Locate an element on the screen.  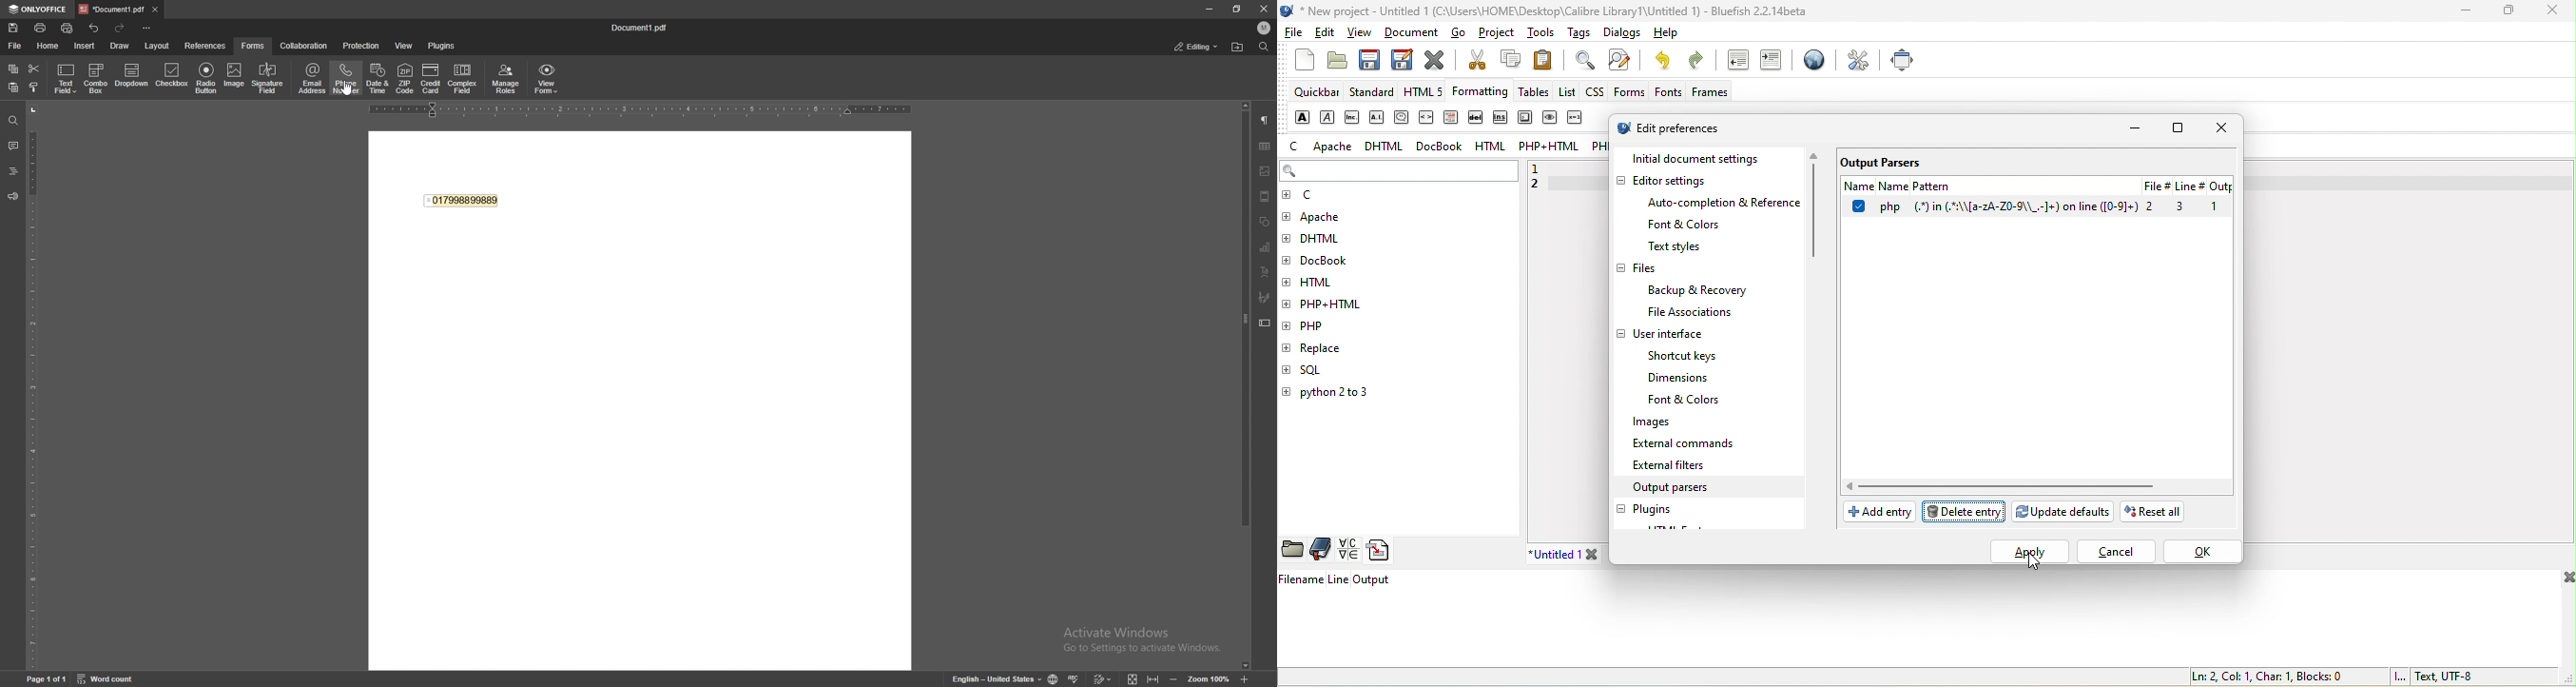
Page 1 of 1 is located at coordinates (47, 679).